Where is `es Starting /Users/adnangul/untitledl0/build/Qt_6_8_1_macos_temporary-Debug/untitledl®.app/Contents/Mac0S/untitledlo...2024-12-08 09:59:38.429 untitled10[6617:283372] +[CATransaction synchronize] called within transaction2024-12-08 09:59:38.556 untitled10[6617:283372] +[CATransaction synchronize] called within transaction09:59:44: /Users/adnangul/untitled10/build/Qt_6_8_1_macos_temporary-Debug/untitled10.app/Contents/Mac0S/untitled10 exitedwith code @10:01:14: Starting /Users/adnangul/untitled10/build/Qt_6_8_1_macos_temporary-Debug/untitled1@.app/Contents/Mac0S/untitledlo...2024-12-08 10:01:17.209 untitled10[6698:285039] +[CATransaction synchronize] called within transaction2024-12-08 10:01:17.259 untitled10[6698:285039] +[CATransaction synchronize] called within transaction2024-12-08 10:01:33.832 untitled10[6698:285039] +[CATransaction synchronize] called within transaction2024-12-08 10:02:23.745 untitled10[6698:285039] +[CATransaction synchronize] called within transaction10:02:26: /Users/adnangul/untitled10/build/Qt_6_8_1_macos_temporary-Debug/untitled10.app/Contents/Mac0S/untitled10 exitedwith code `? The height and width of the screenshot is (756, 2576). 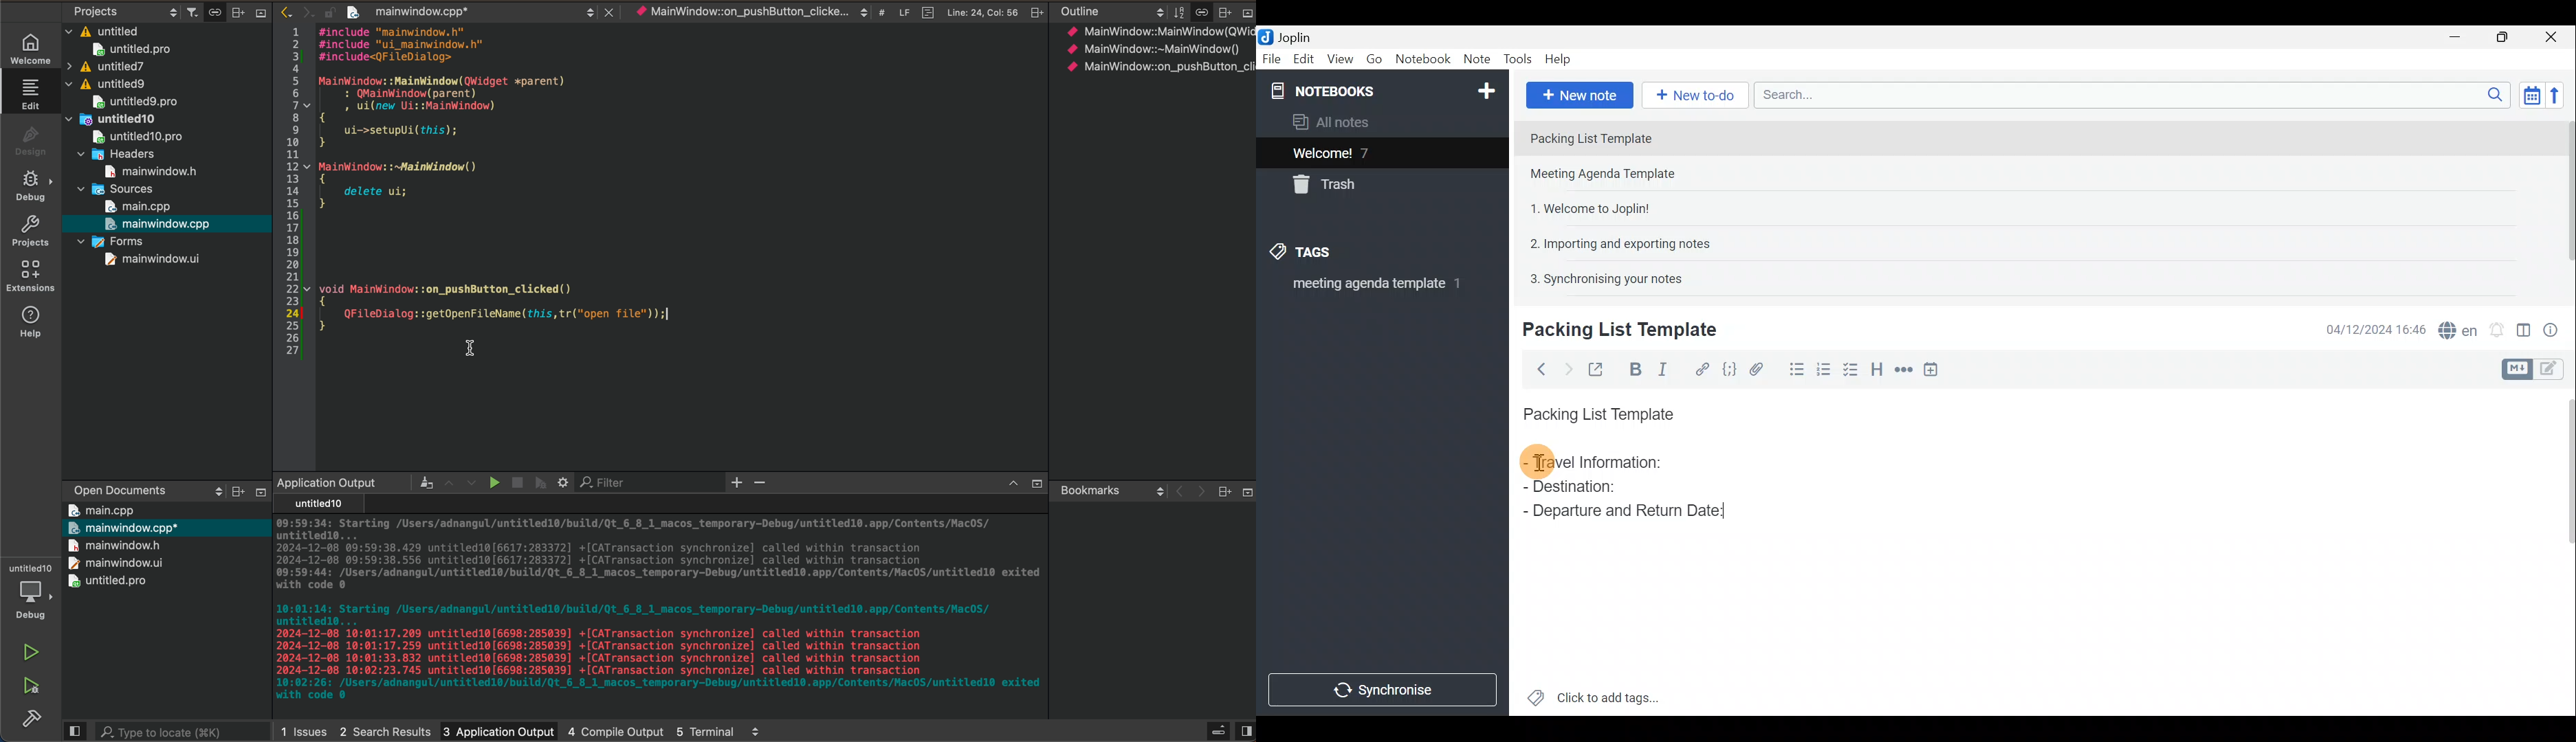
es Starting /Users/adnangul/untitledl0/build/Qt_6_8_1_macos_temporary-Debug/untitledl®.app/Contents/Mac0S/untitledlo...2024-12-08 09:59:38.429 untitled10[6617:283372] +[CATransaction synchronize] called within transaction2024-12-08 09:59:38.556 untitled10[6617:283372] +[CATransaction synchronize] called within transaction09:59:44: /Users/adnangul/untitled10/build/Qt_6_8_1_macos_temporary-Debug/untitled10.app/Contents/Mac0S/untitled10 exitedwith code @10:01:14: Starting /Users/adnangul/untitled10/build/Qt_6_8_1_macos_temporary-Debug/untitled1@.app/Contents/Mac0S/untitledlo...2024-12-08 10:01:17.209 untitled10[6698:285039] +[CATransaction synchronize] called within transaction2024-12-08 10:01:17.259 untitled10[6698:285039] +[CATransaction synchronize] called within transaction2024-12-08 10:01:33.832 untitled10[6698:285039] +[CATransaction synchronize] called within transaction2024-12-08 10:02:23.745 untitled10[6698:285039] +[CATransaction synchronize] called within transaction10:02:26: /Users/adnangul/untitled10/build/Qt_6_8_1_macos_temporary-Debug/untitled10.app/Contents/Mac0S/untitled10 exitedwith code  is located at coordinates (654, 612).